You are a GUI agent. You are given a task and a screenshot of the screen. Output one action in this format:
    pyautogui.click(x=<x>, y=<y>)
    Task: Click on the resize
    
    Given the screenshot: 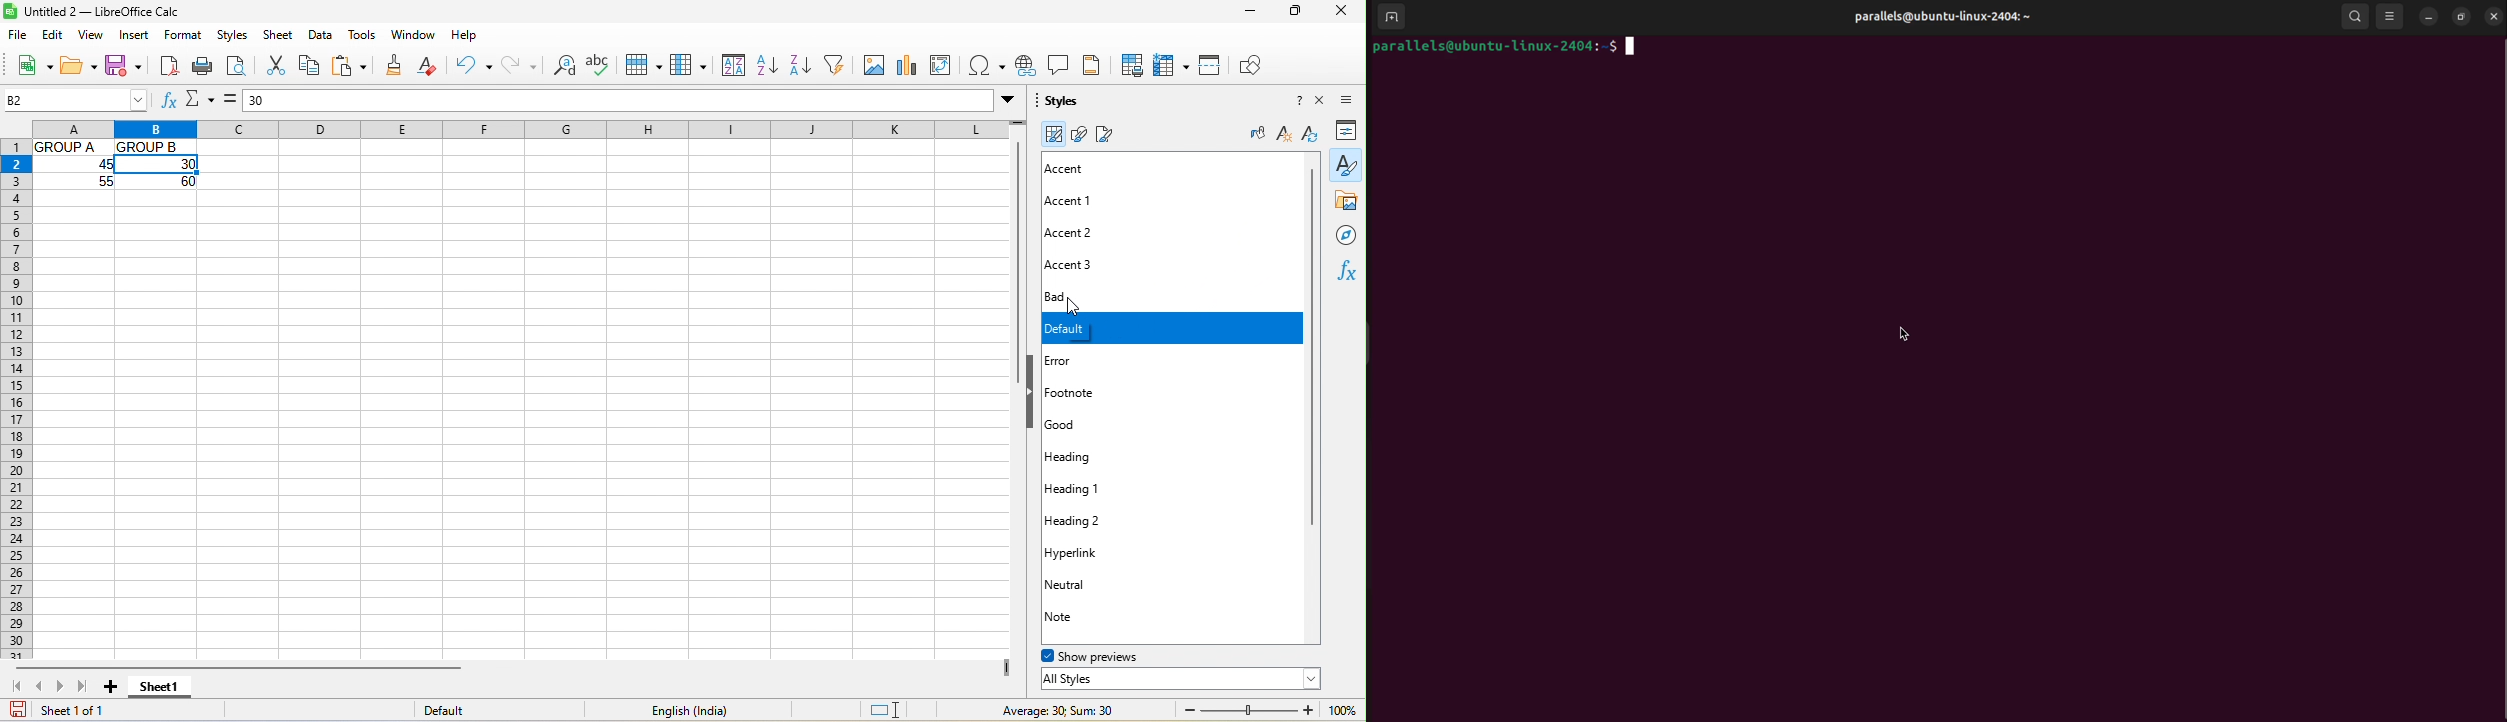 What is the action you would take?
    pyautogui.click(x=2460, y=16)
    